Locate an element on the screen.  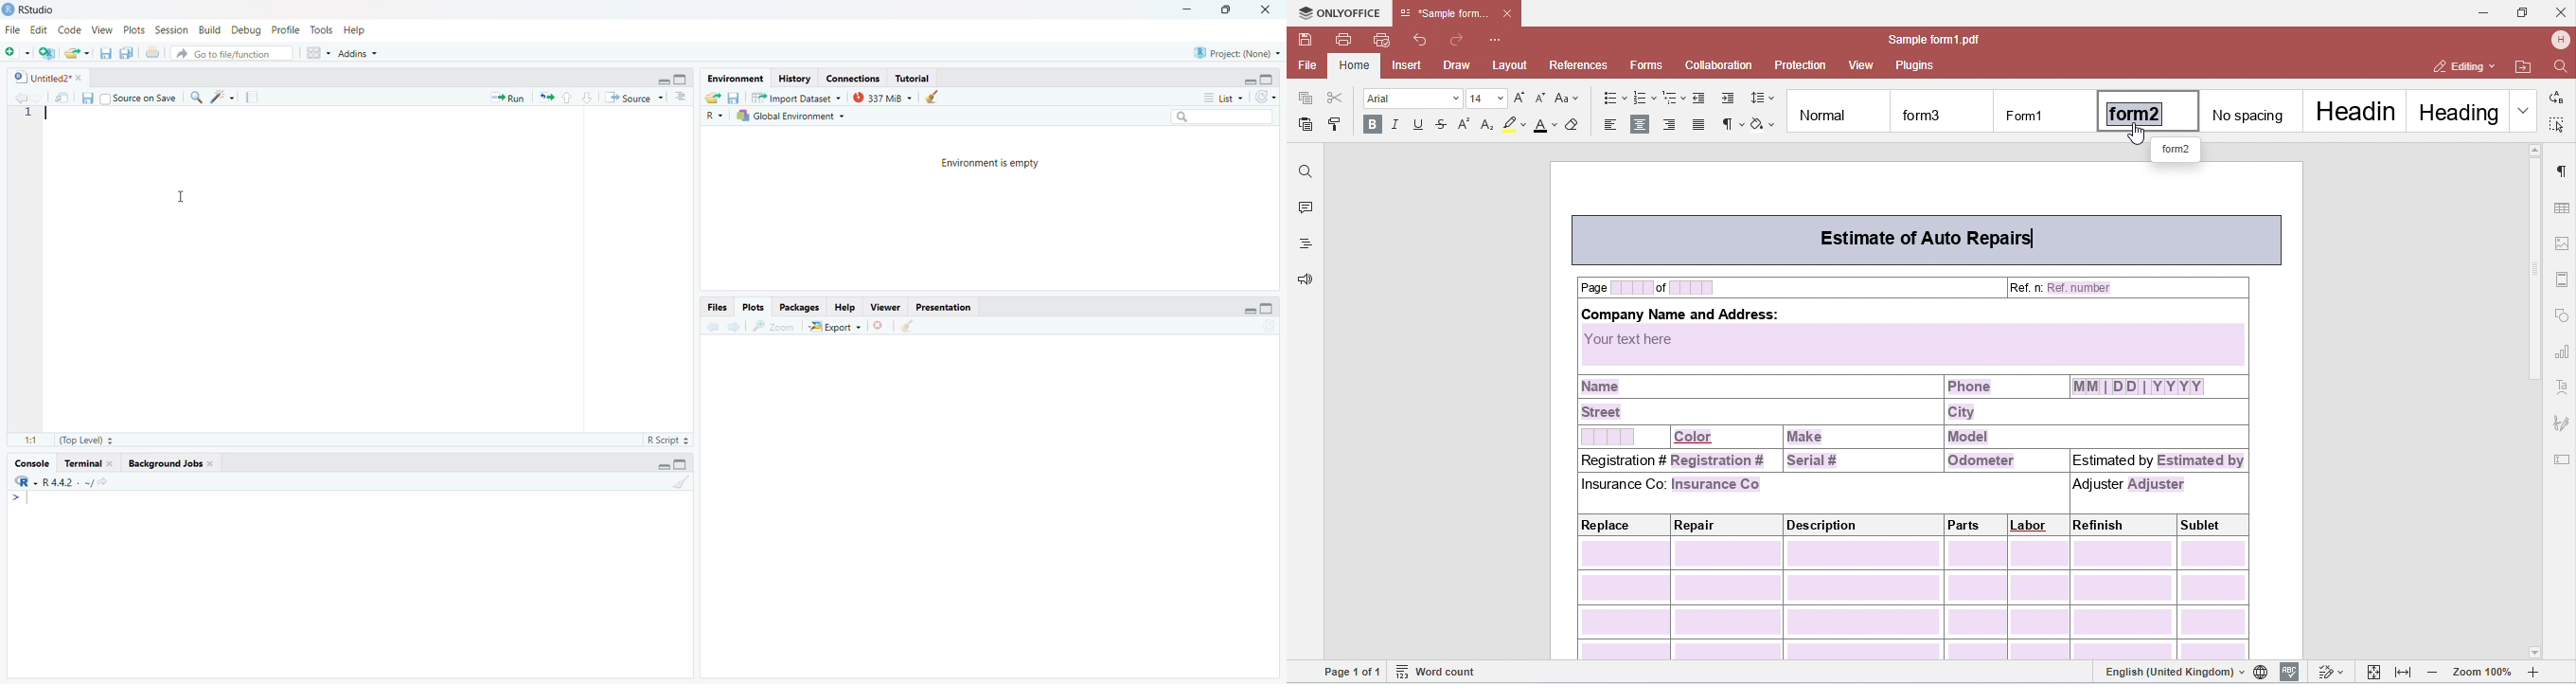
save current file is located at coordinates (86, 98).